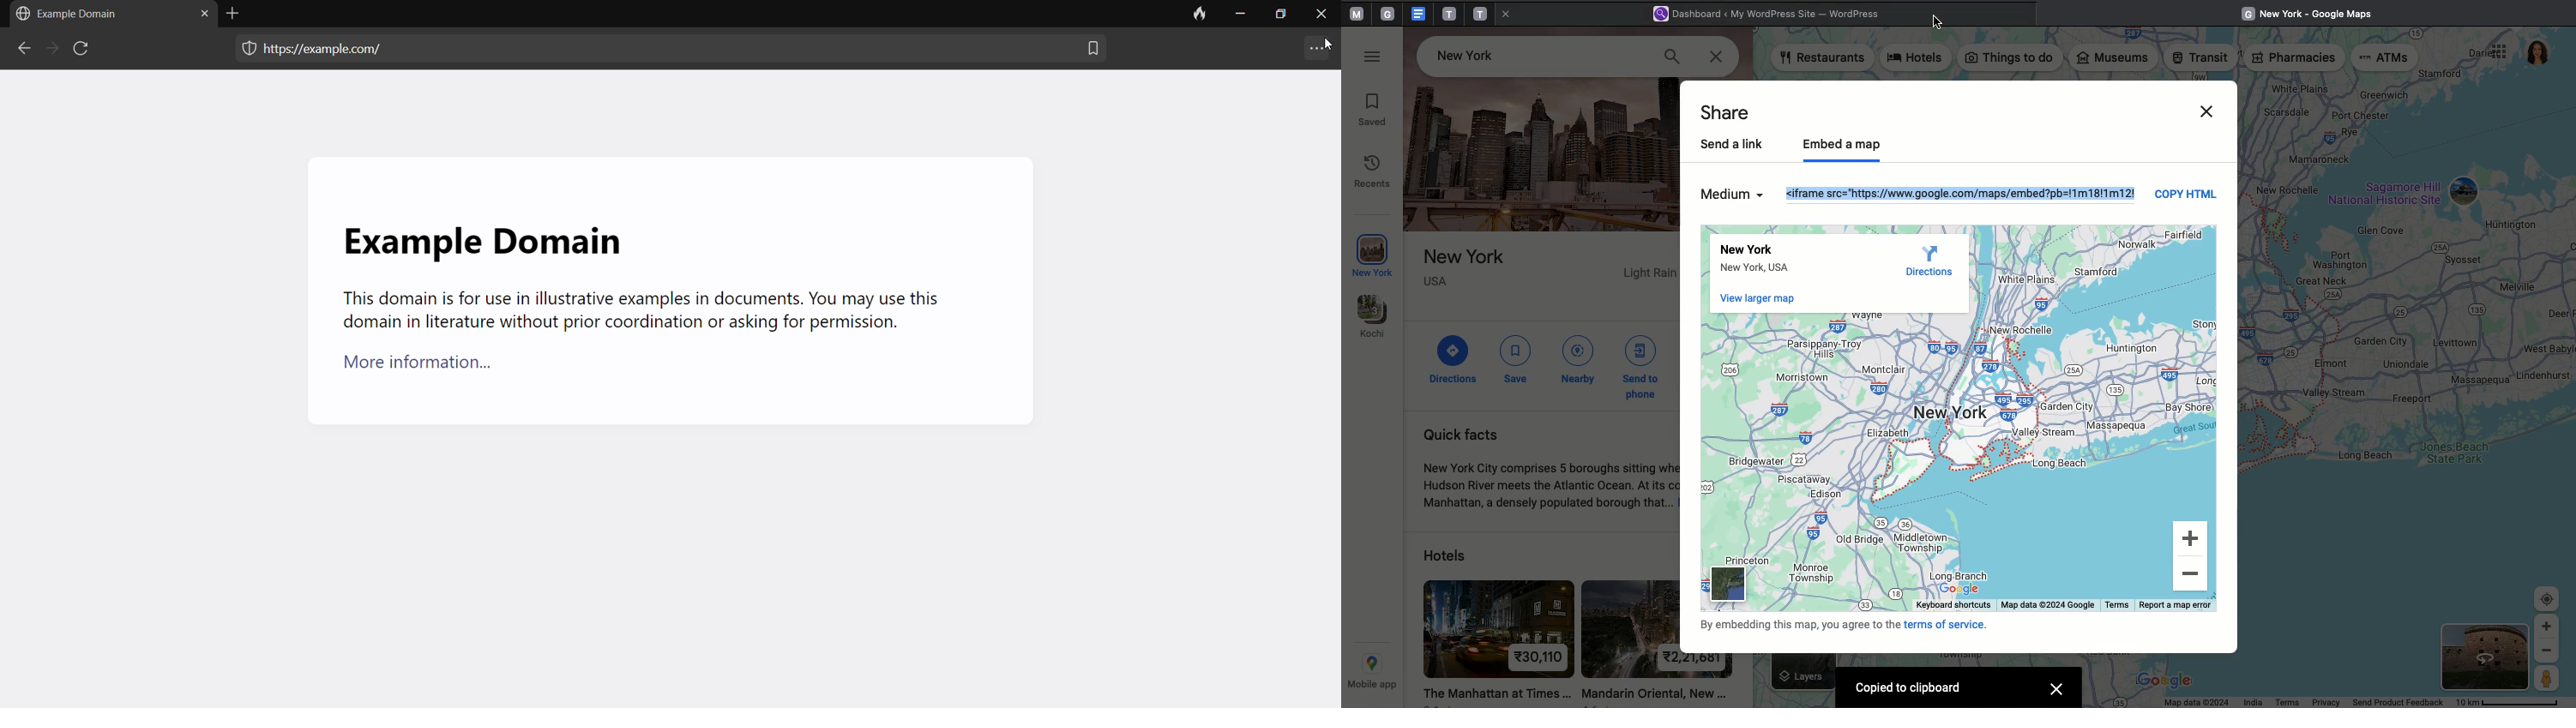 This screenshot has height=728, width=2576. I want to click on Hotels, so click(1441, 555).